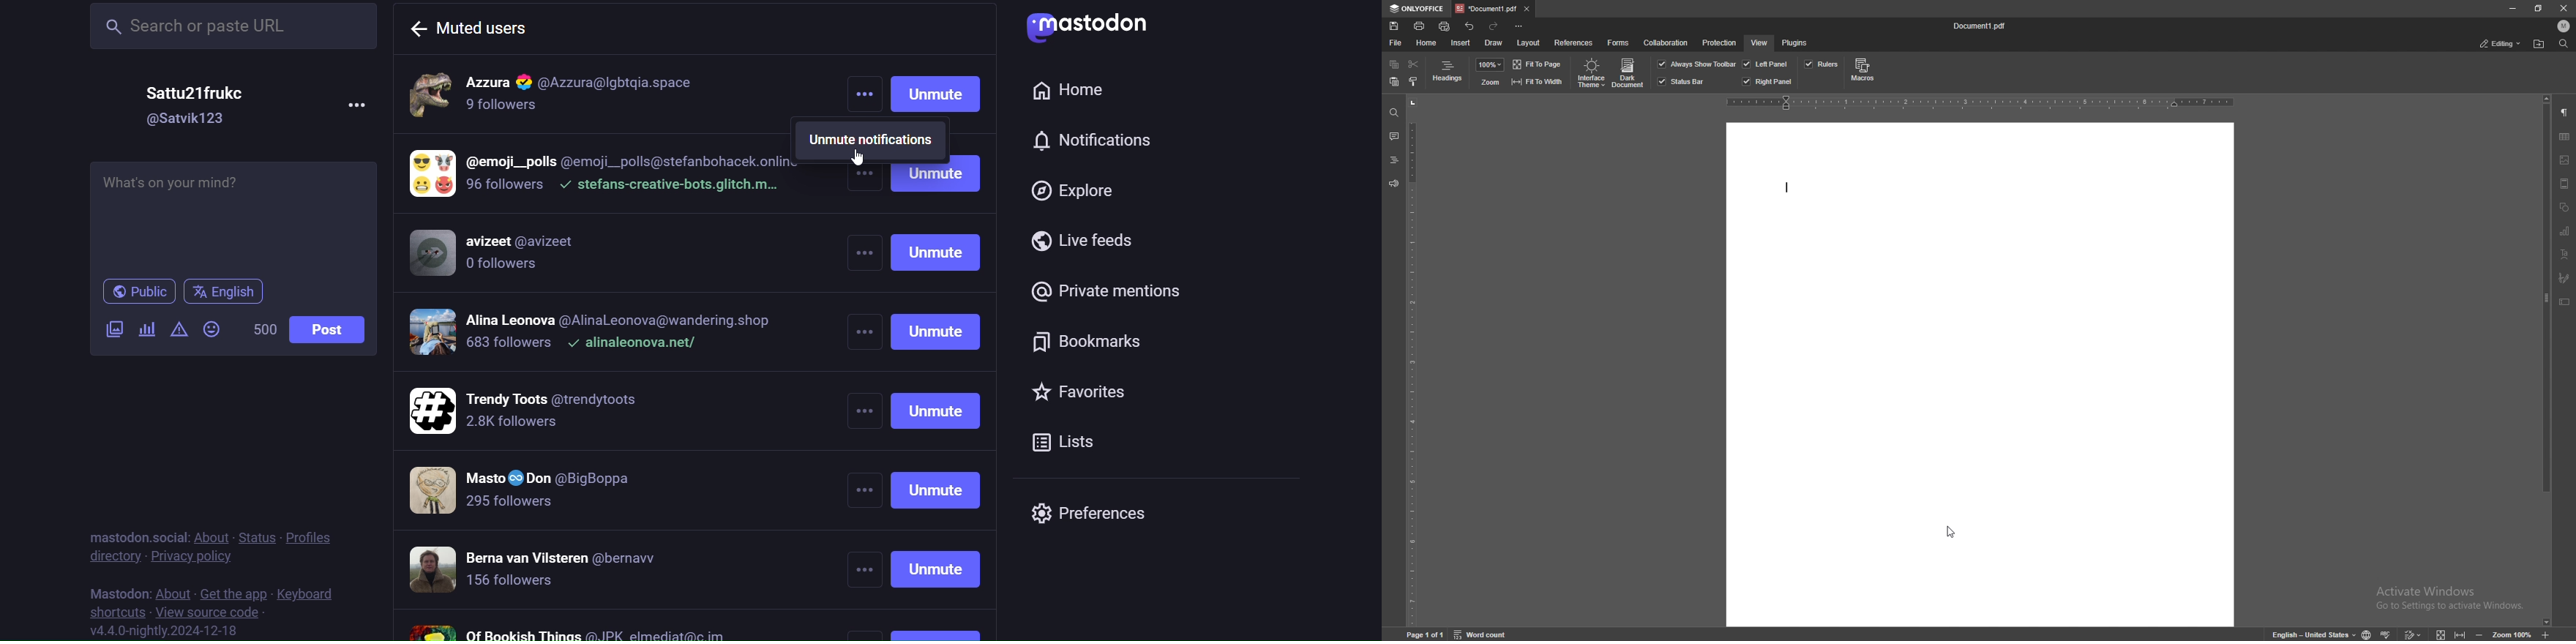  I want to click on find, so click(2564, 44).